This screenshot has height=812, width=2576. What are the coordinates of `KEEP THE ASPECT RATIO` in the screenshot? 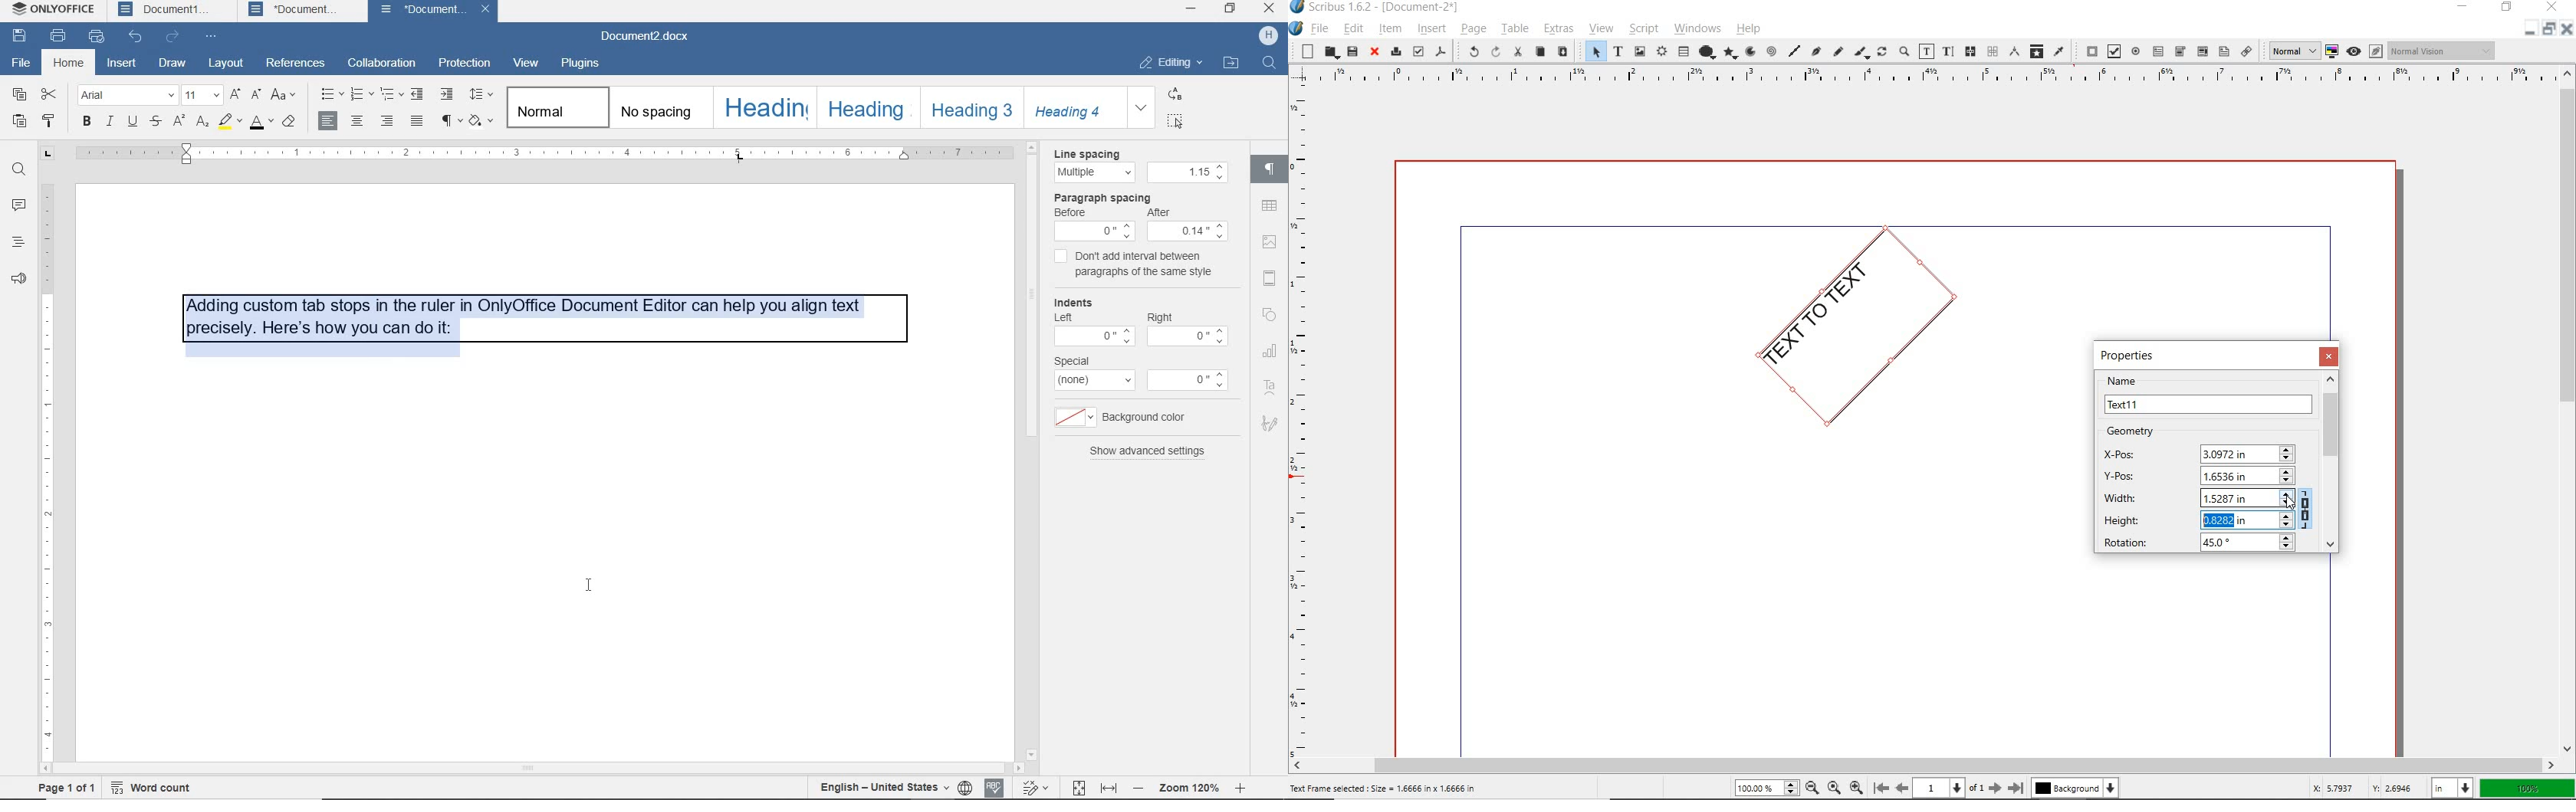 It's located at (2308, 507).